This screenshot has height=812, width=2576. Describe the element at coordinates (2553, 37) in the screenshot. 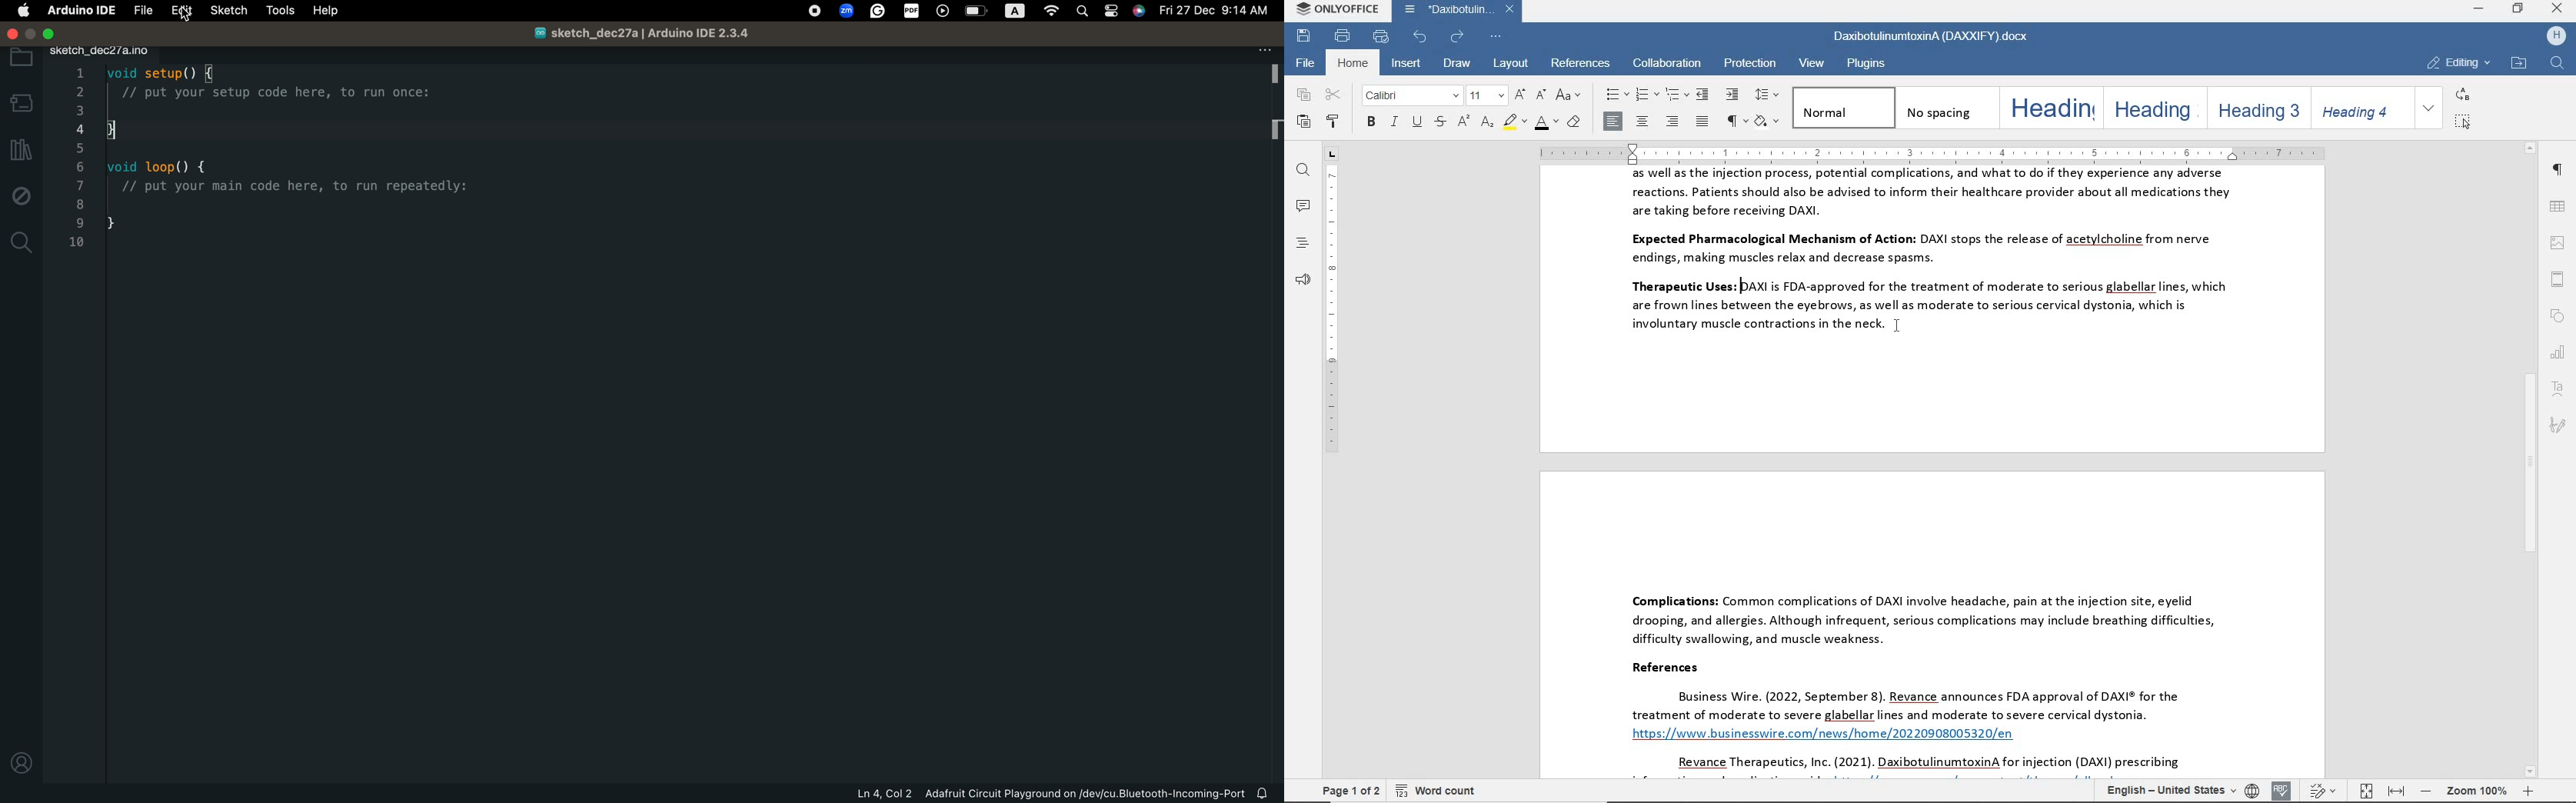

I see `hp` at that location.